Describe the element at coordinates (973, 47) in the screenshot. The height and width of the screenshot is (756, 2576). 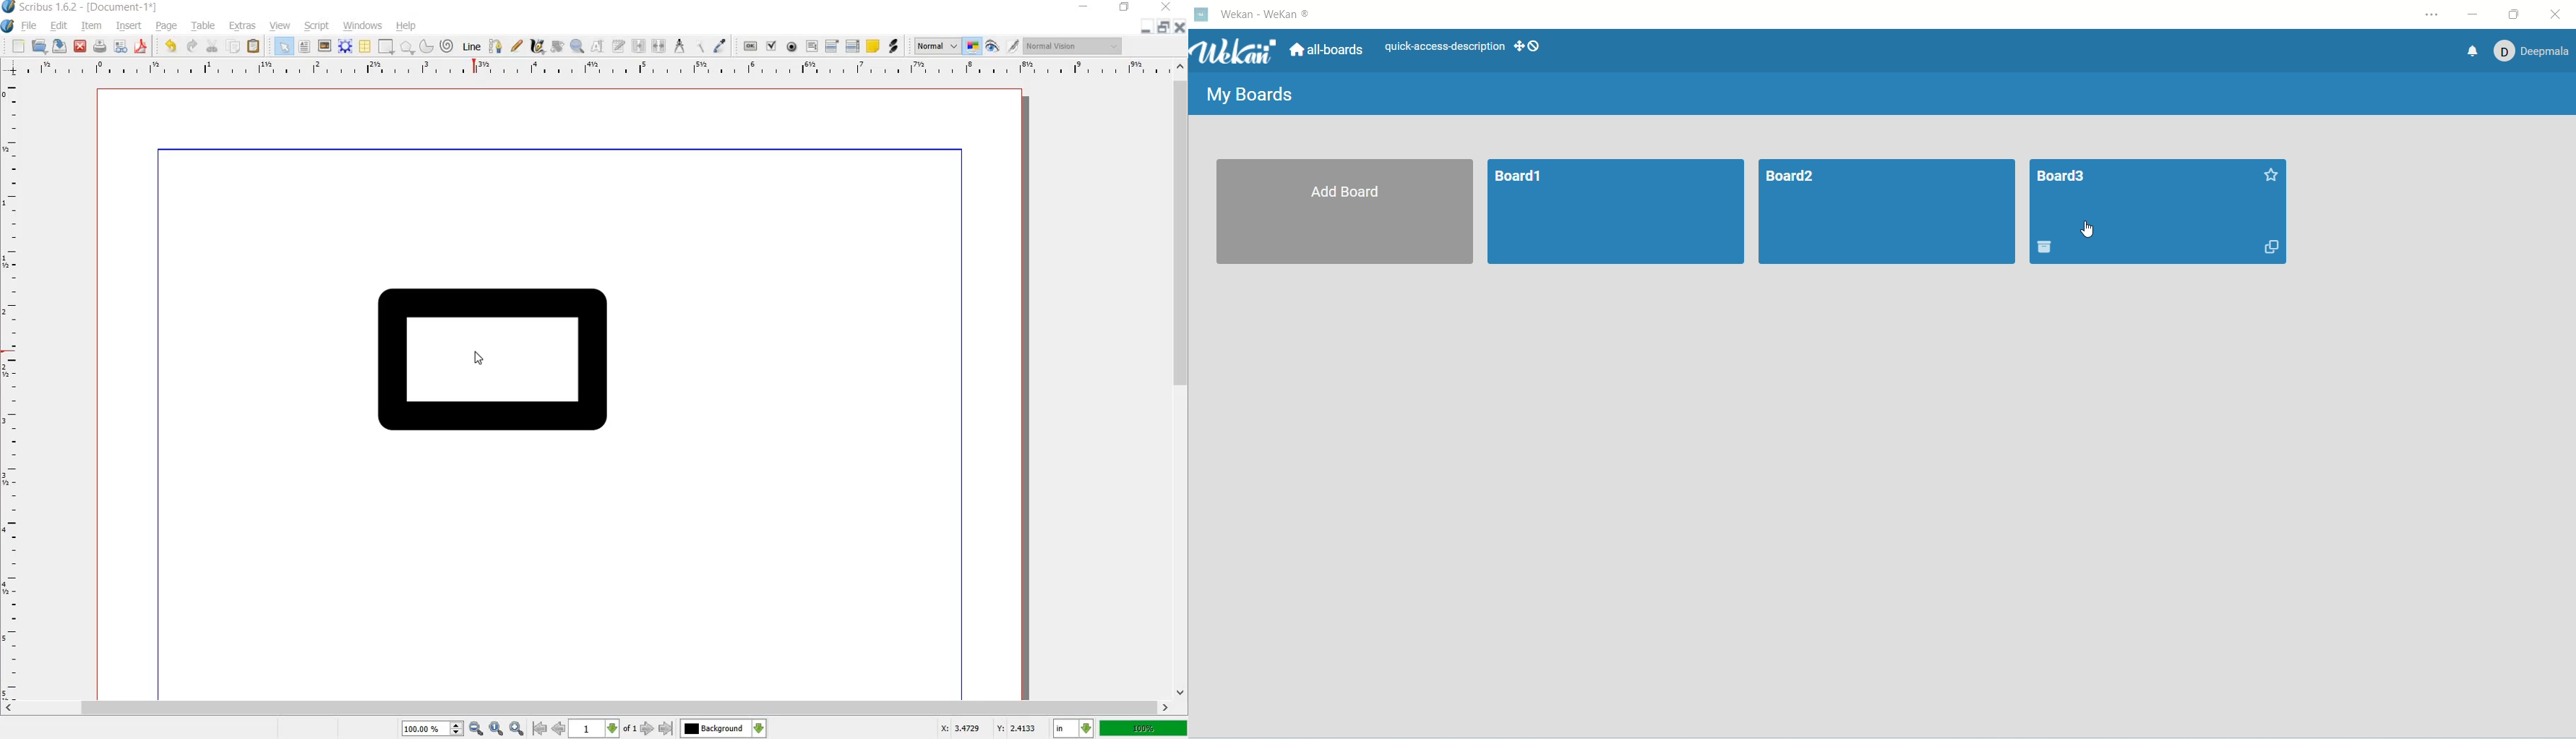
I see `toggle color management system` at that location.